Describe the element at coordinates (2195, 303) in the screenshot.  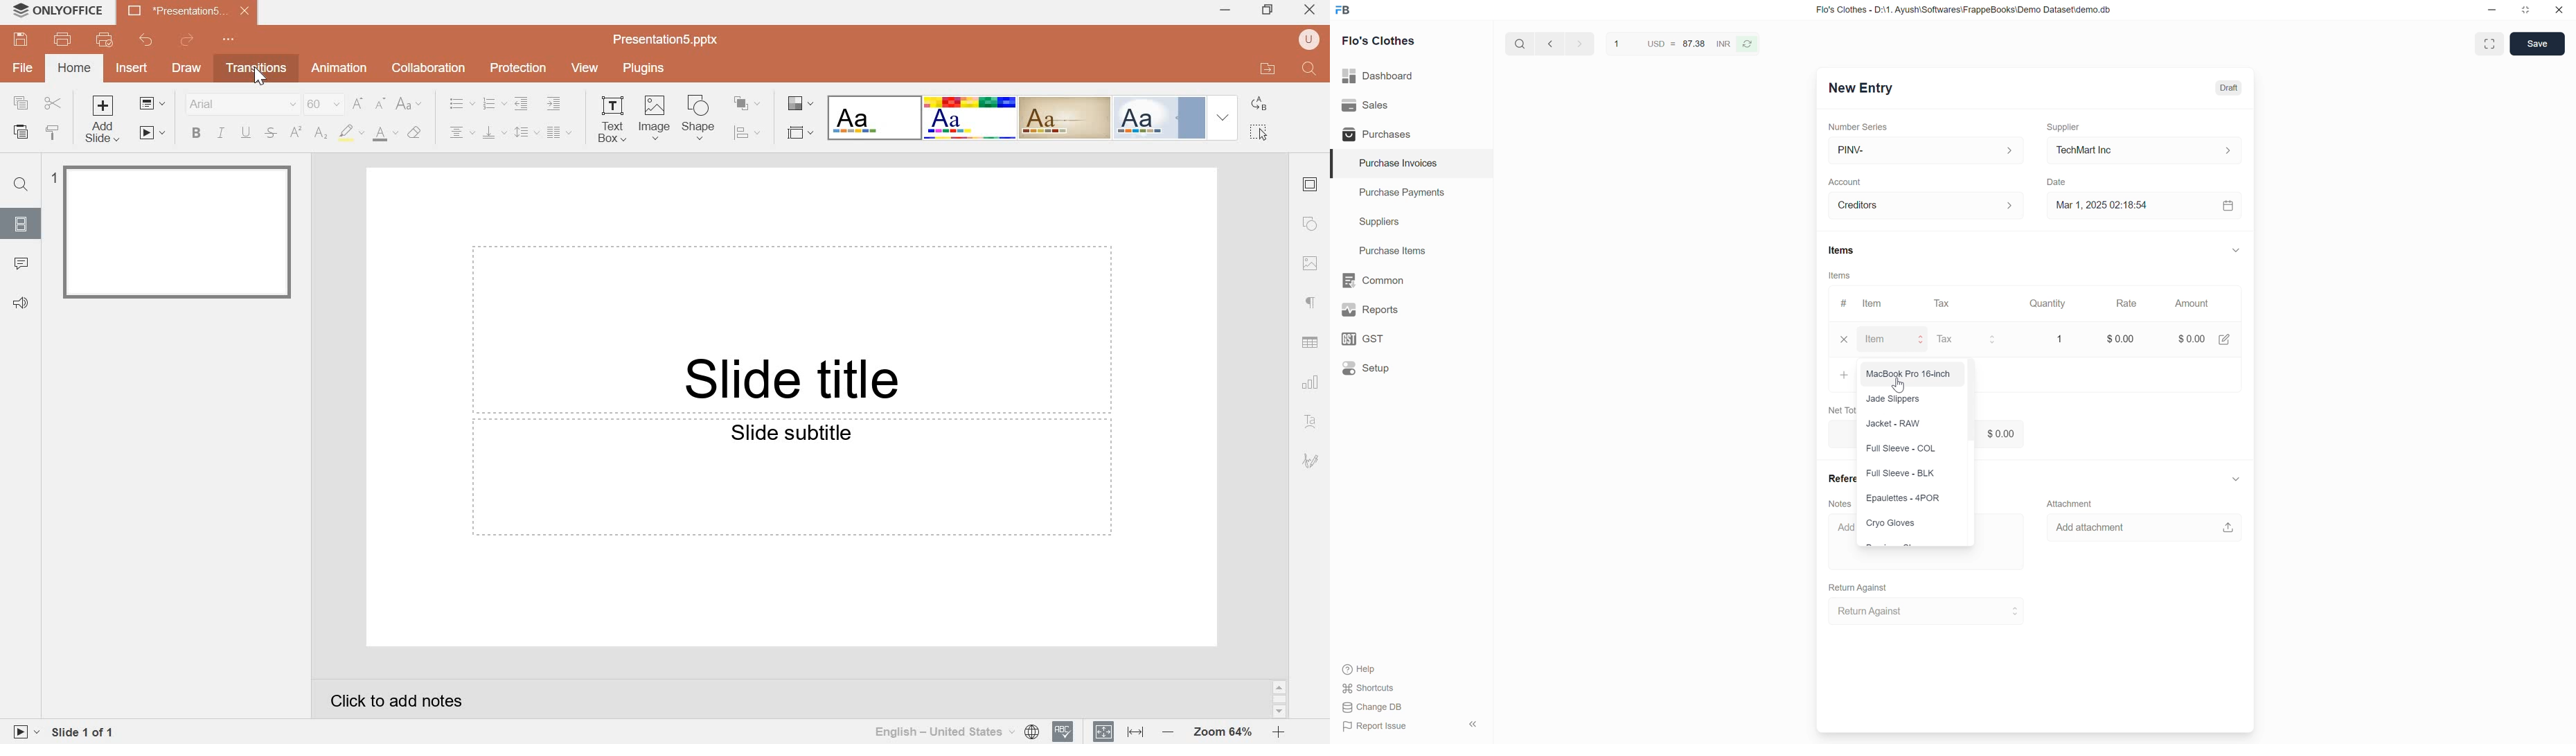
I see `Amount` at that location.